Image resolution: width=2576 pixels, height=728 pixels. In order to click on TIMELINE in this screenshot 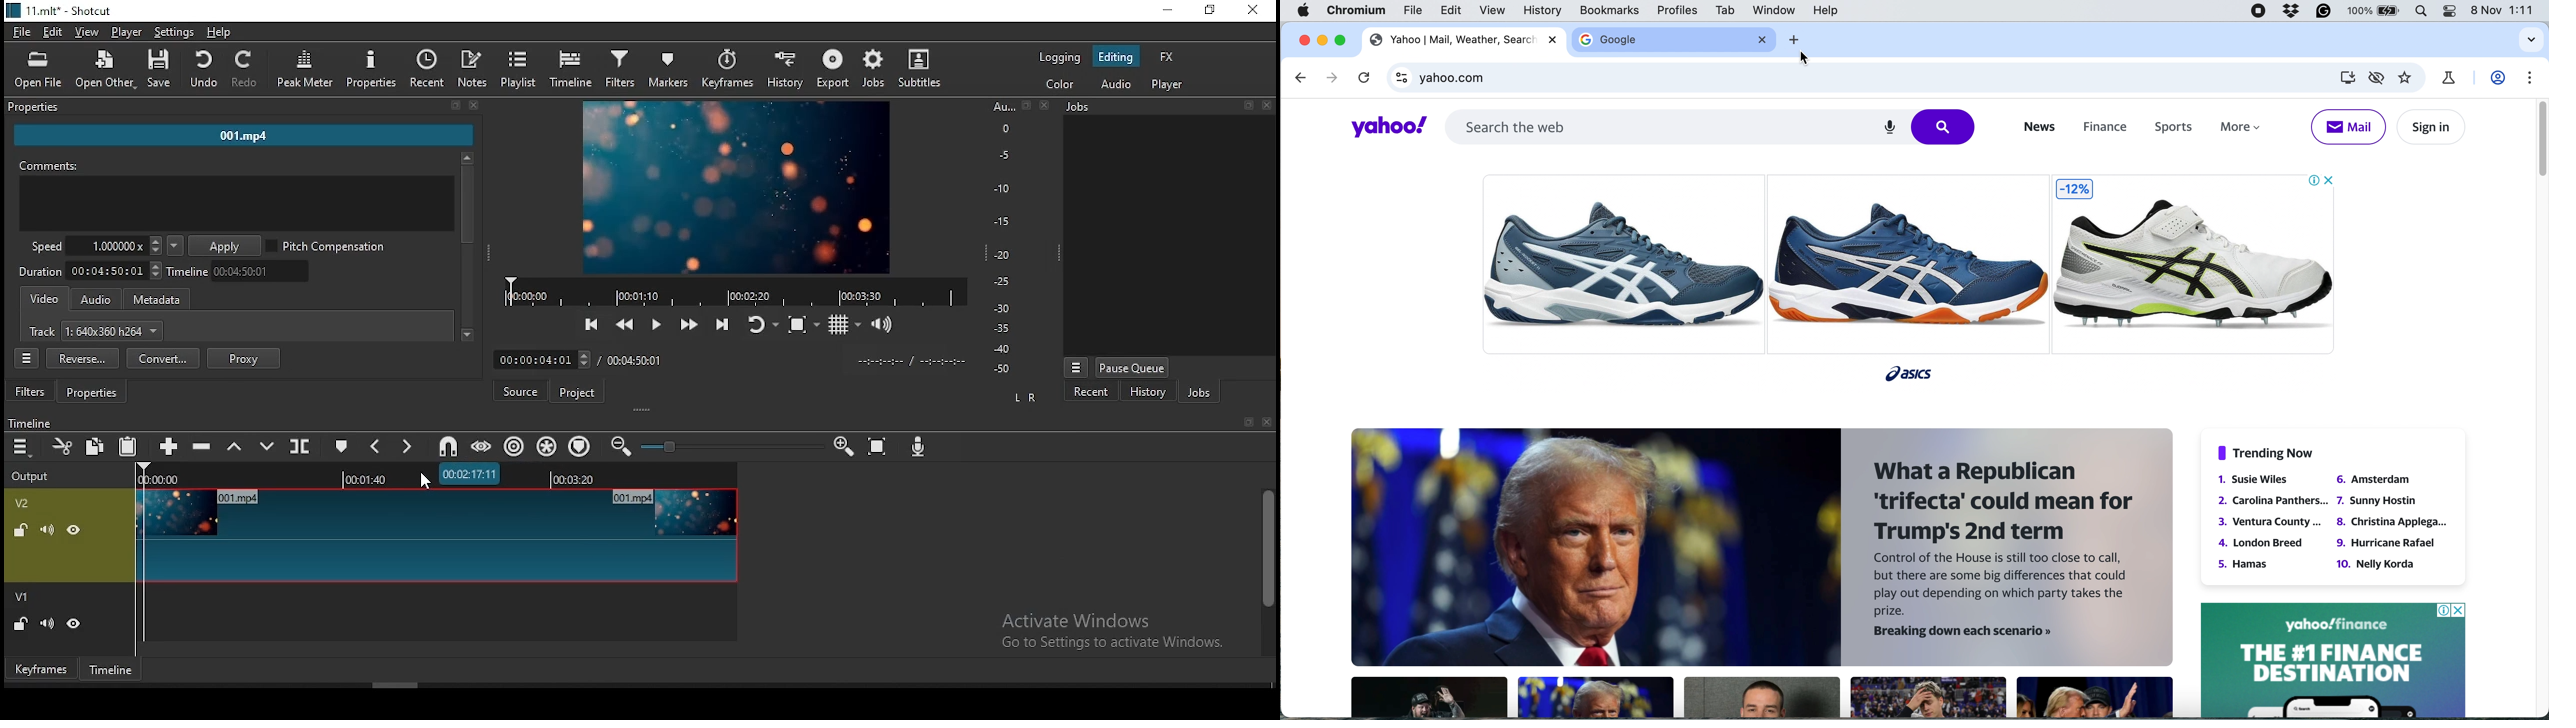, I will do `click(438, 475)`.